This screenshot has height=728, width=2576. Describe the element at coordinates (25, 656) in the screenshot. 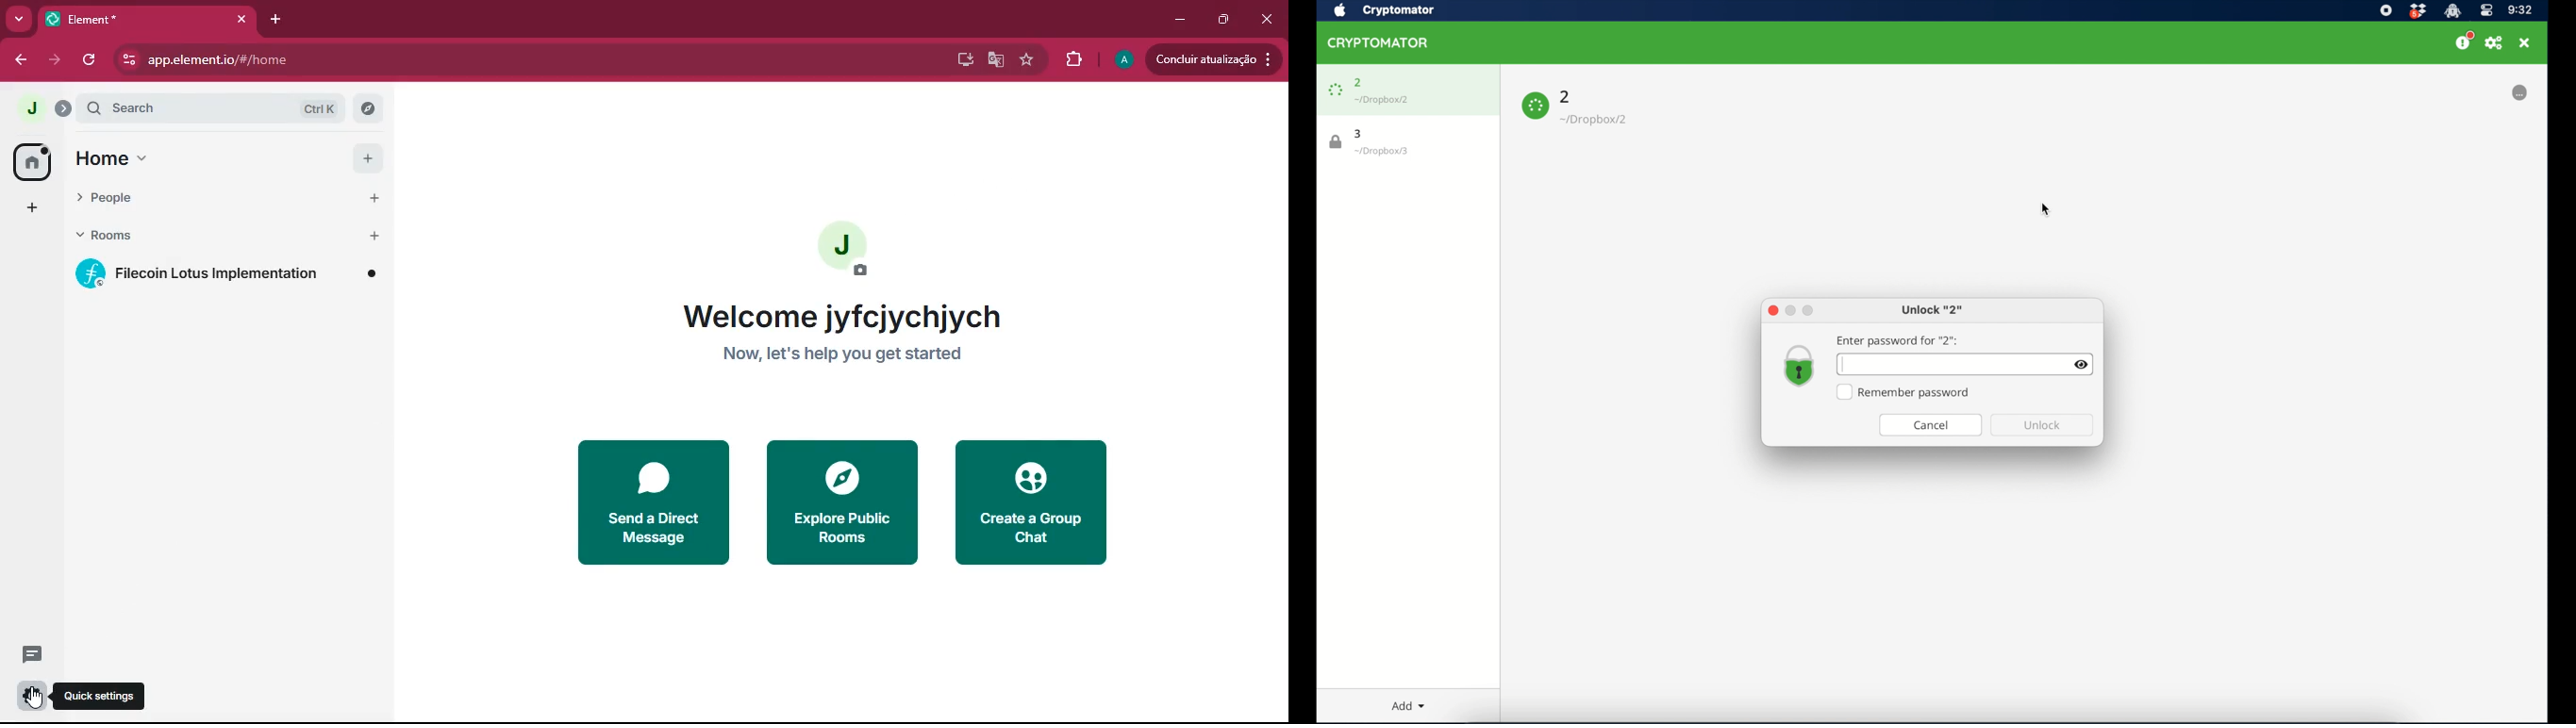

I see `message` at that location.